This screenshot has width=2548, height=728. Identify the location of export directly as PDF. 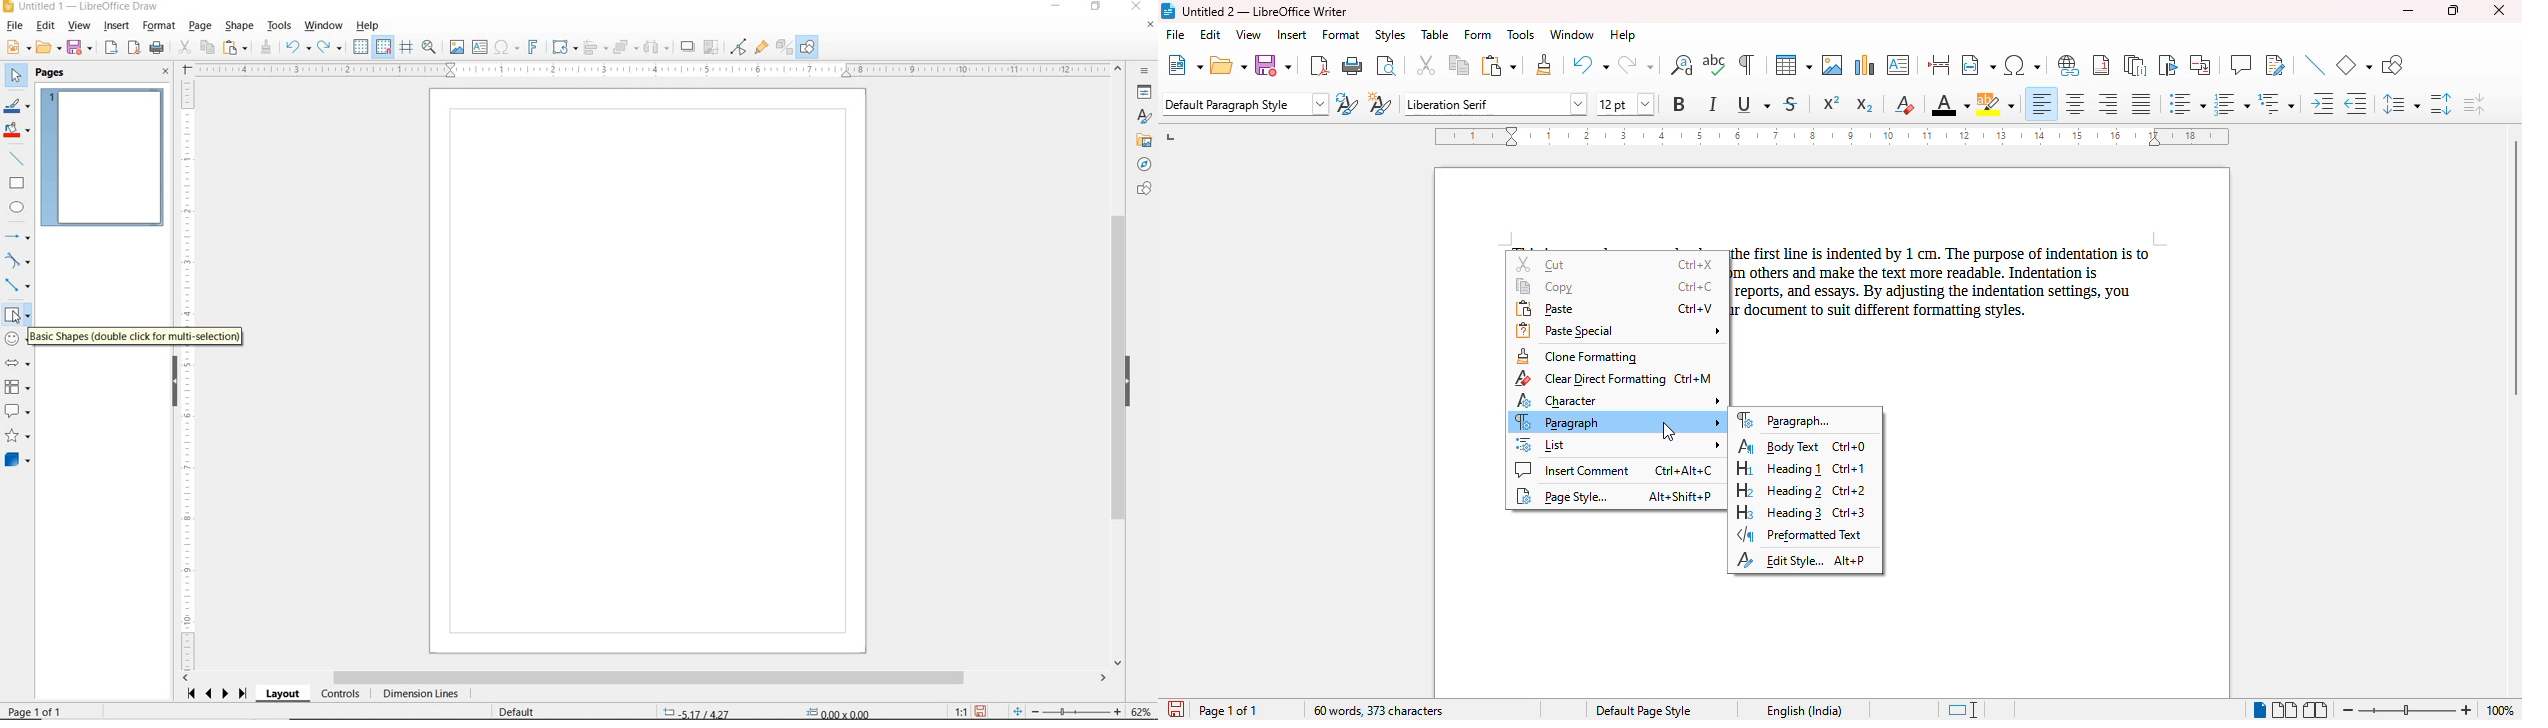
(1318, 65).